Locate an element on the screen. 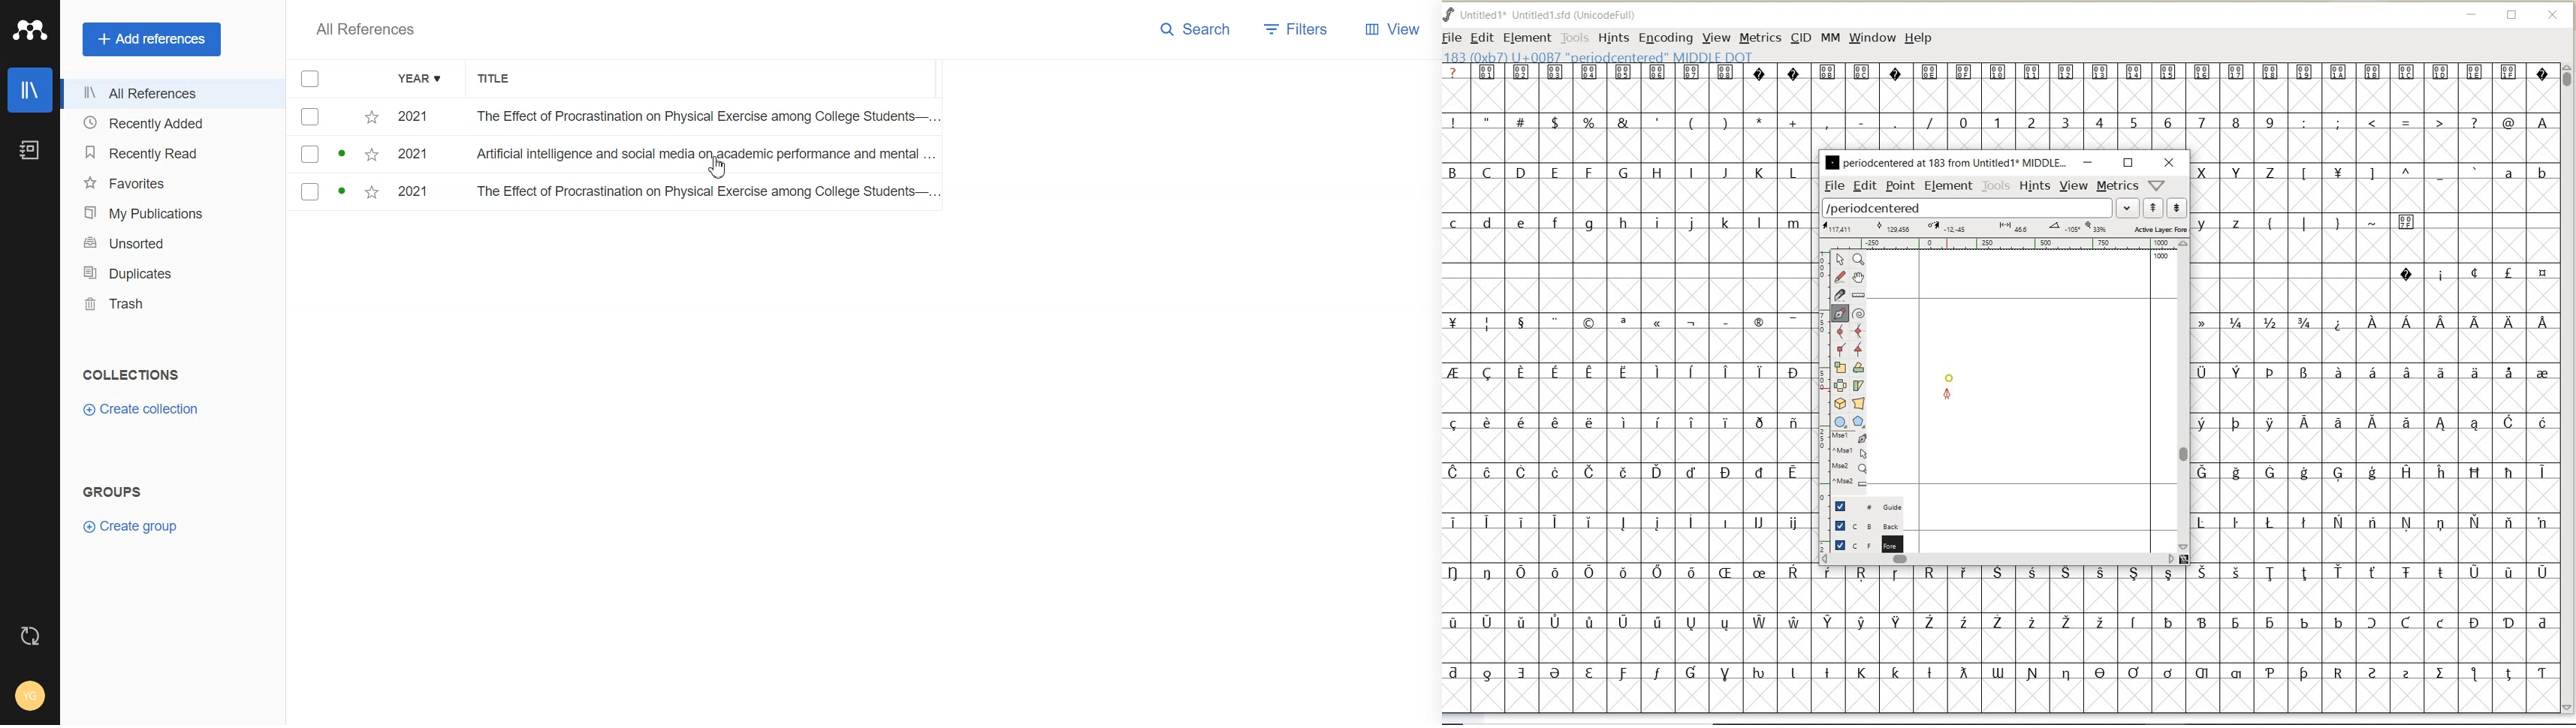 This screenshot has width=2576, height=728. help/window is located at coordinates (2156, 185).